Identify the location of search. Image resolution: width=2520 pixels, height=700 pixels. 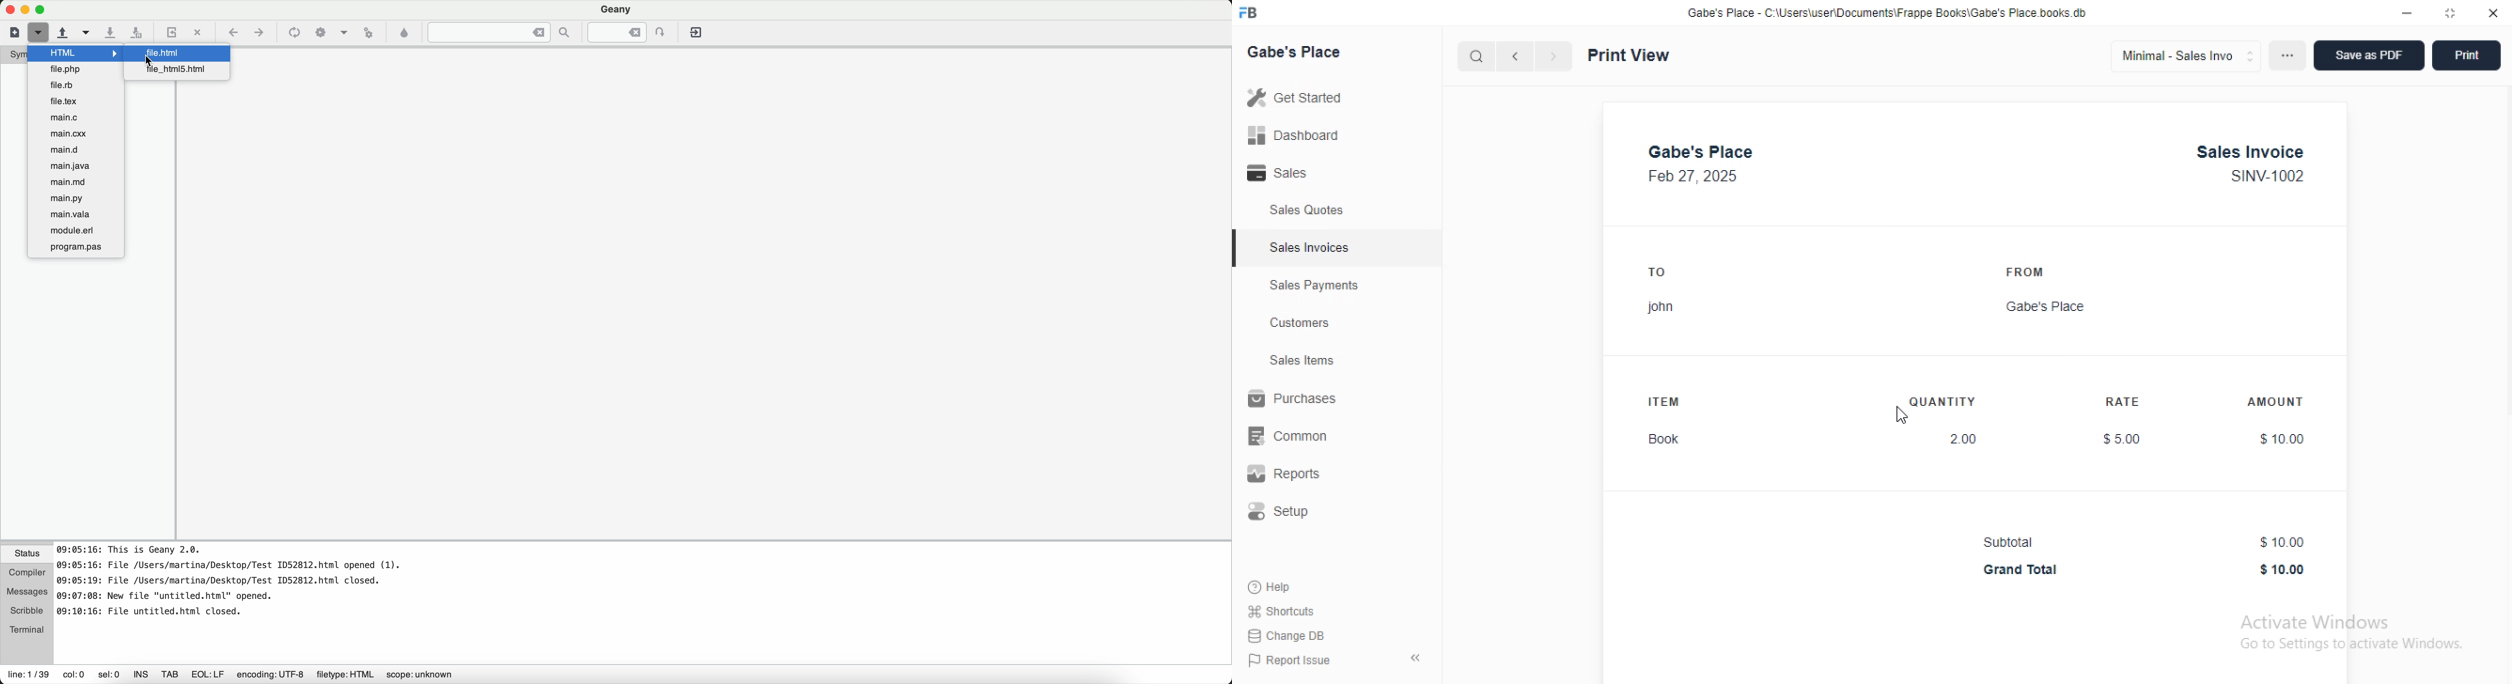
(1476, 56).